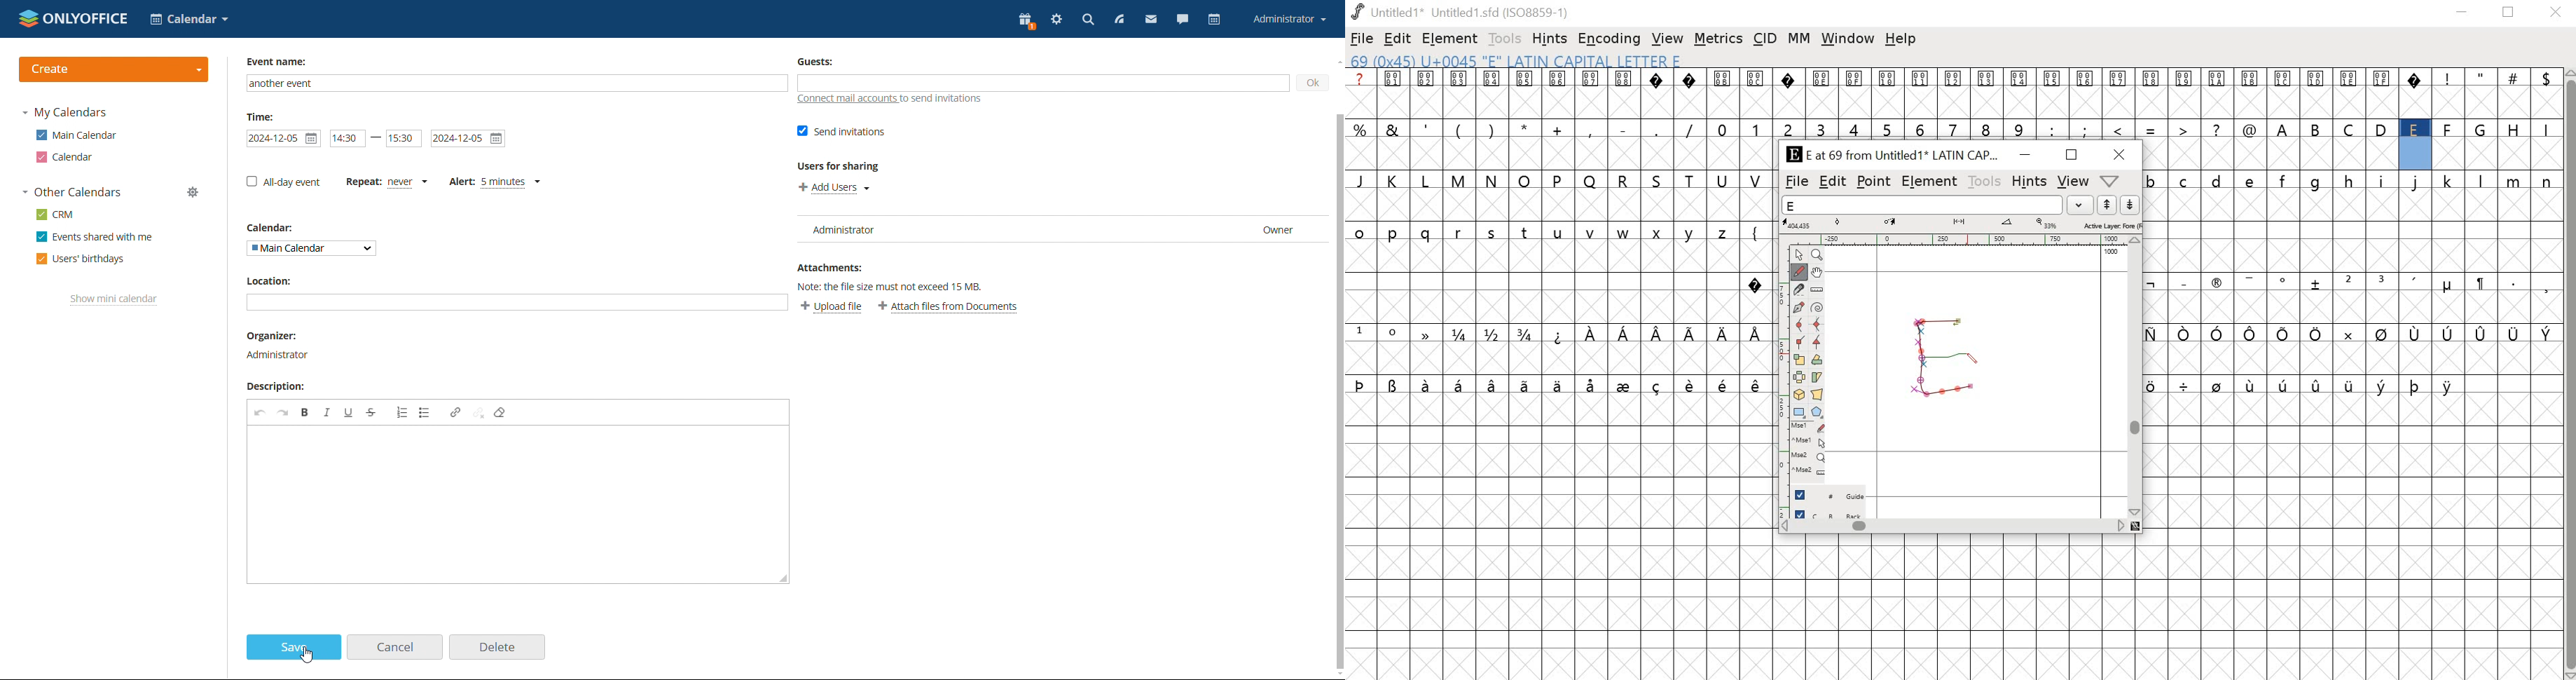  Describe the element at coordinates (841, 132) in the screenshot. I see `send invitations` at that location.